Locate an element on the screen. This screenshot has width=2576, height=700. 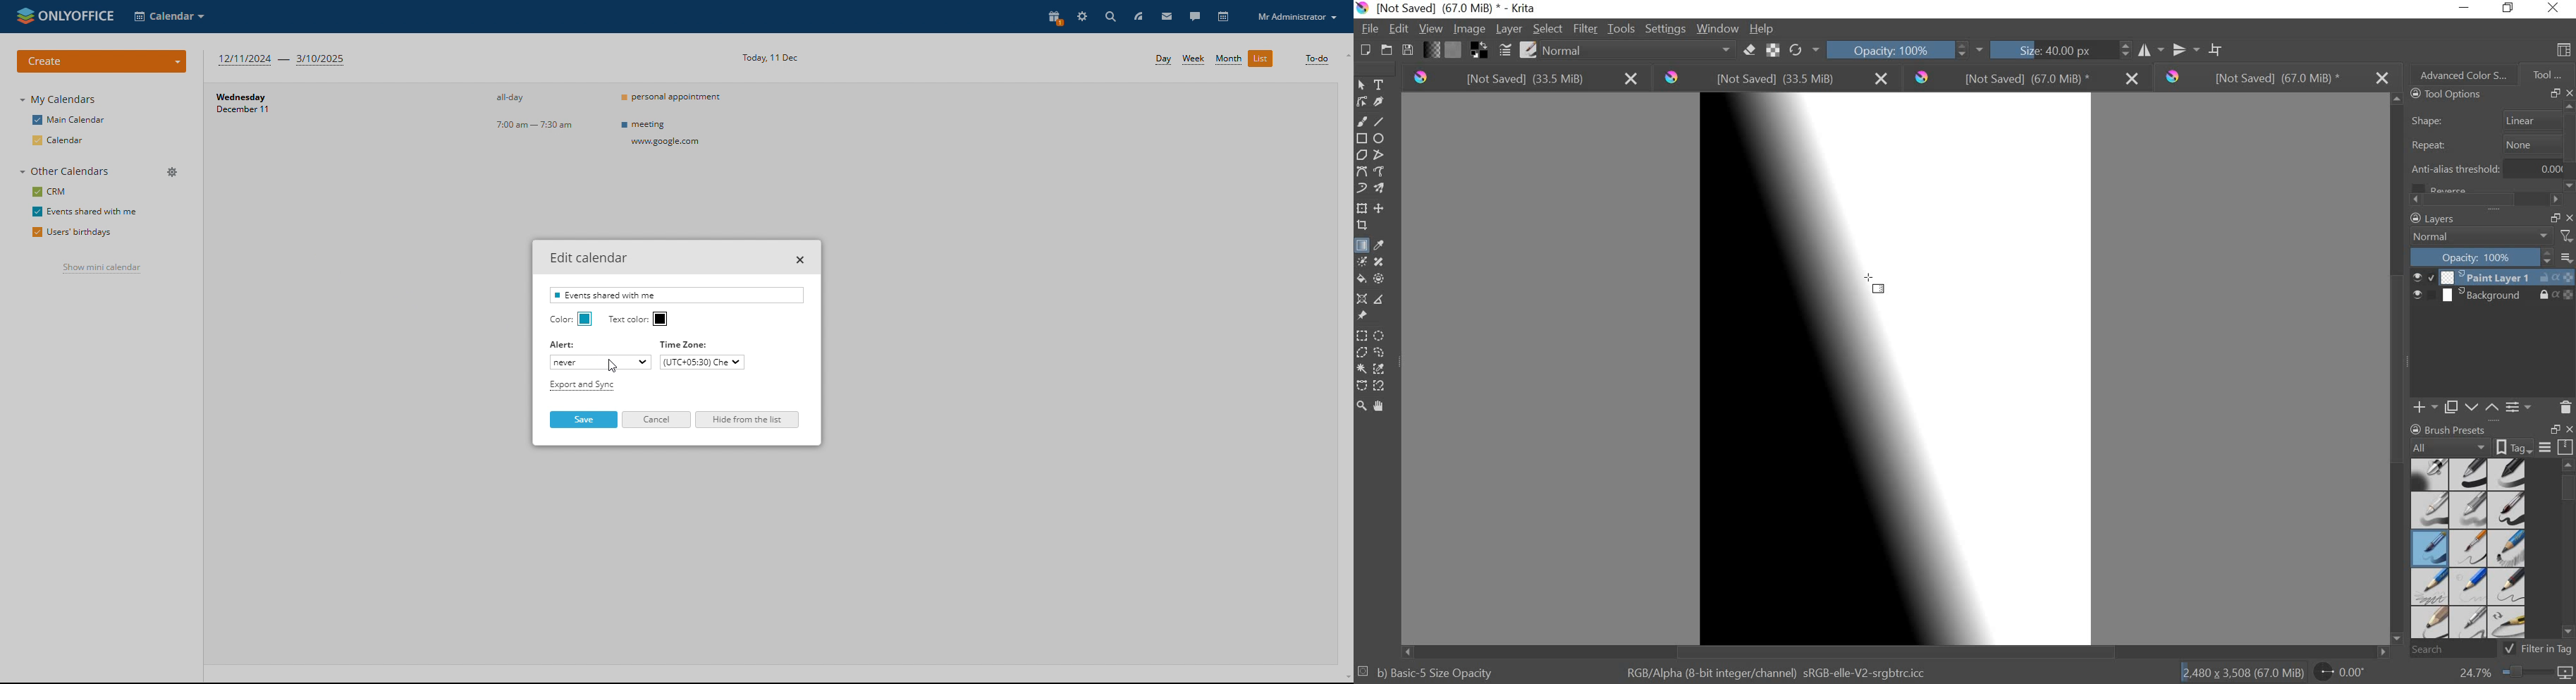
BRUSH PROPERTIES is located at coordinates (2456, 427).